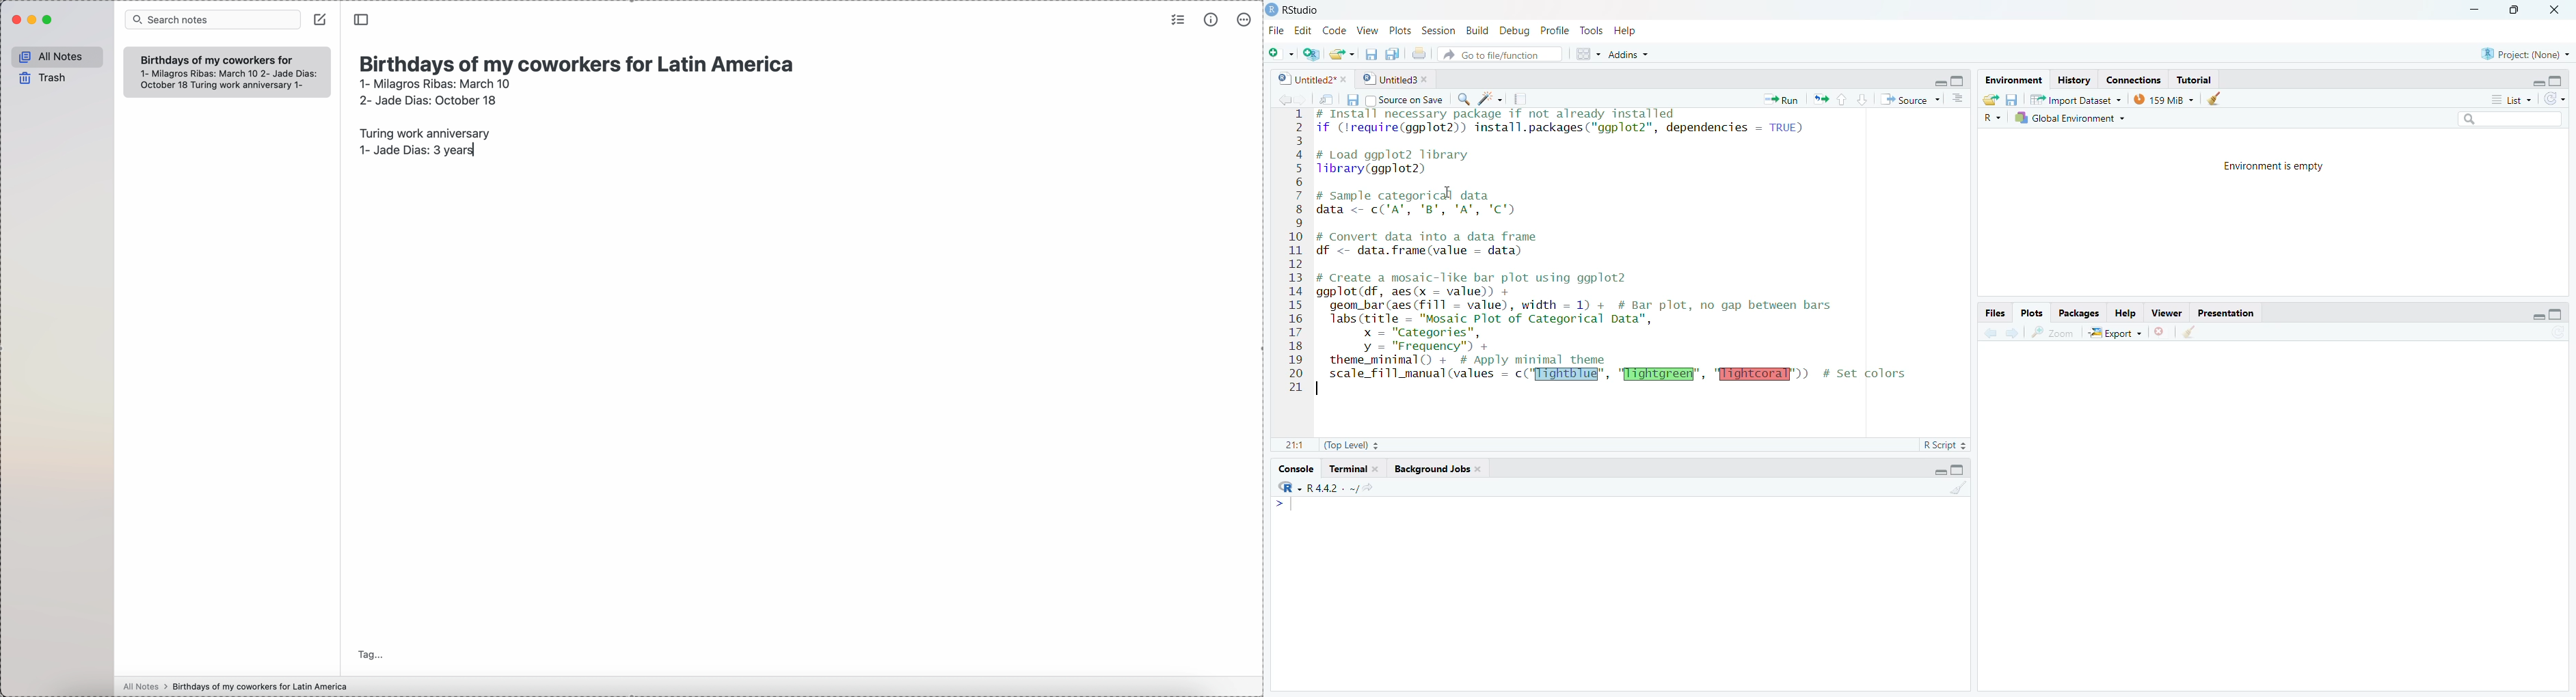  What do you see at coordinates (1590, 29) in the screenshot?
I see `Tools` at bounding box center [1590, 29].